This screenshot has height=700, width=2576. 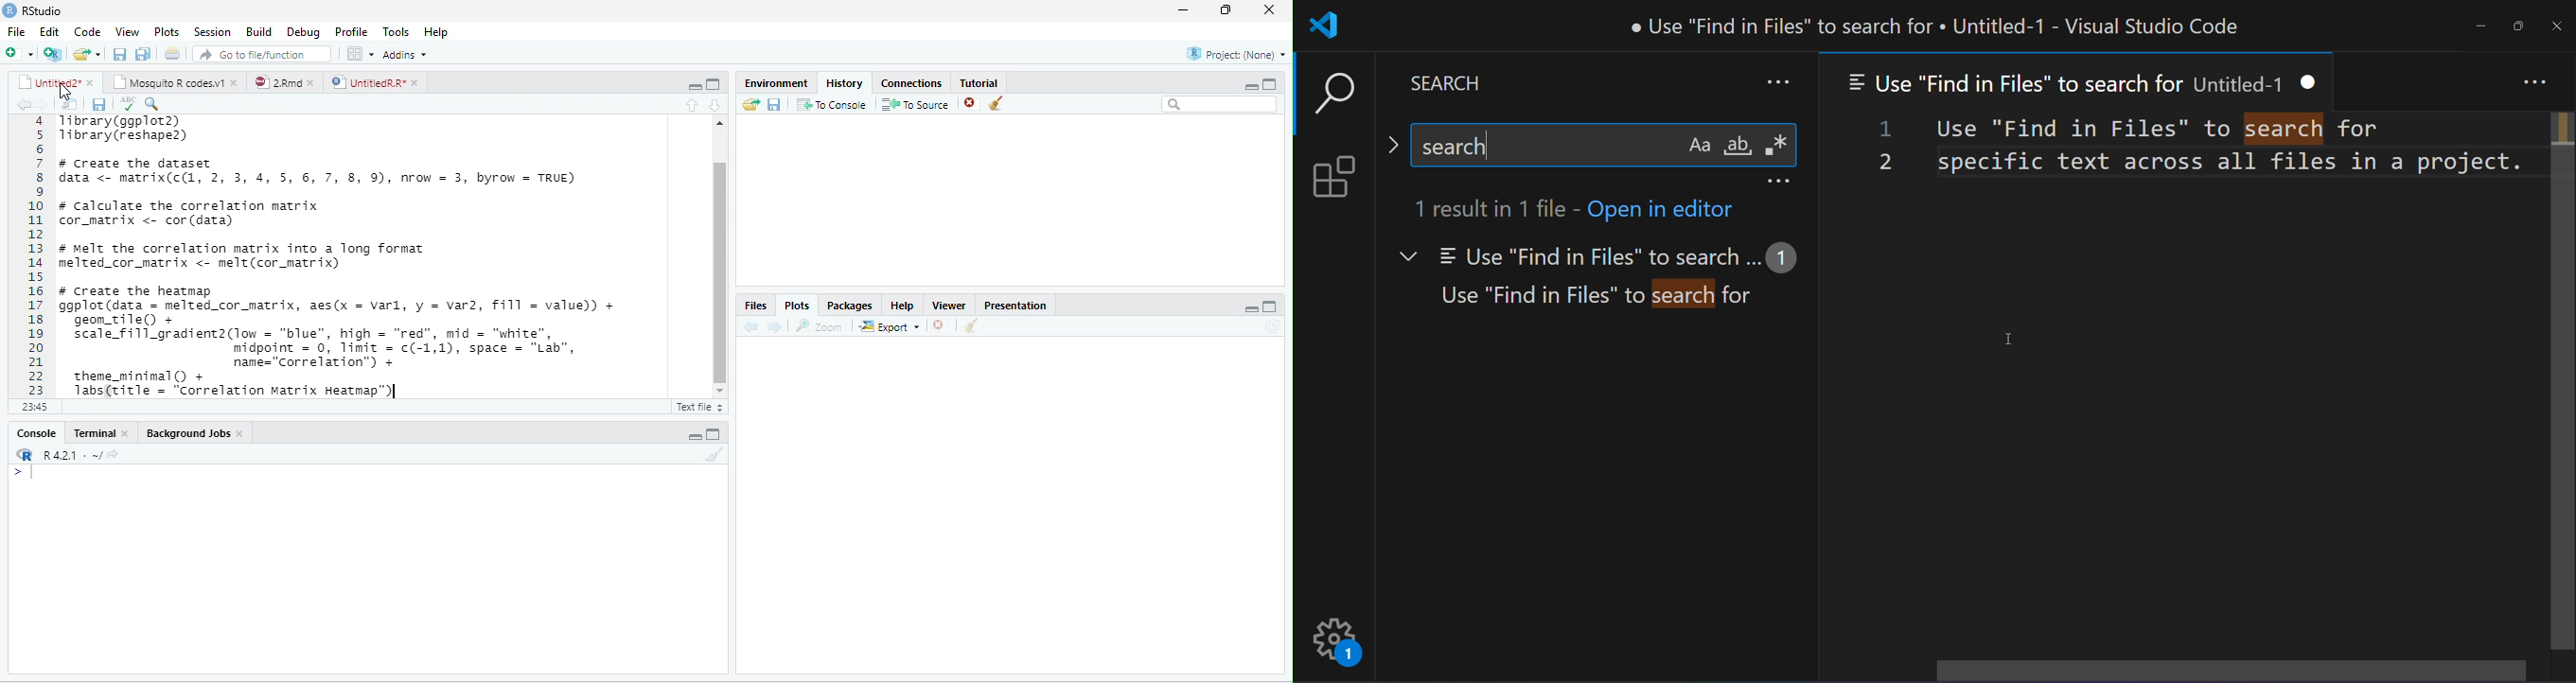 I want to click on viewer, so click(x=947, y=303).